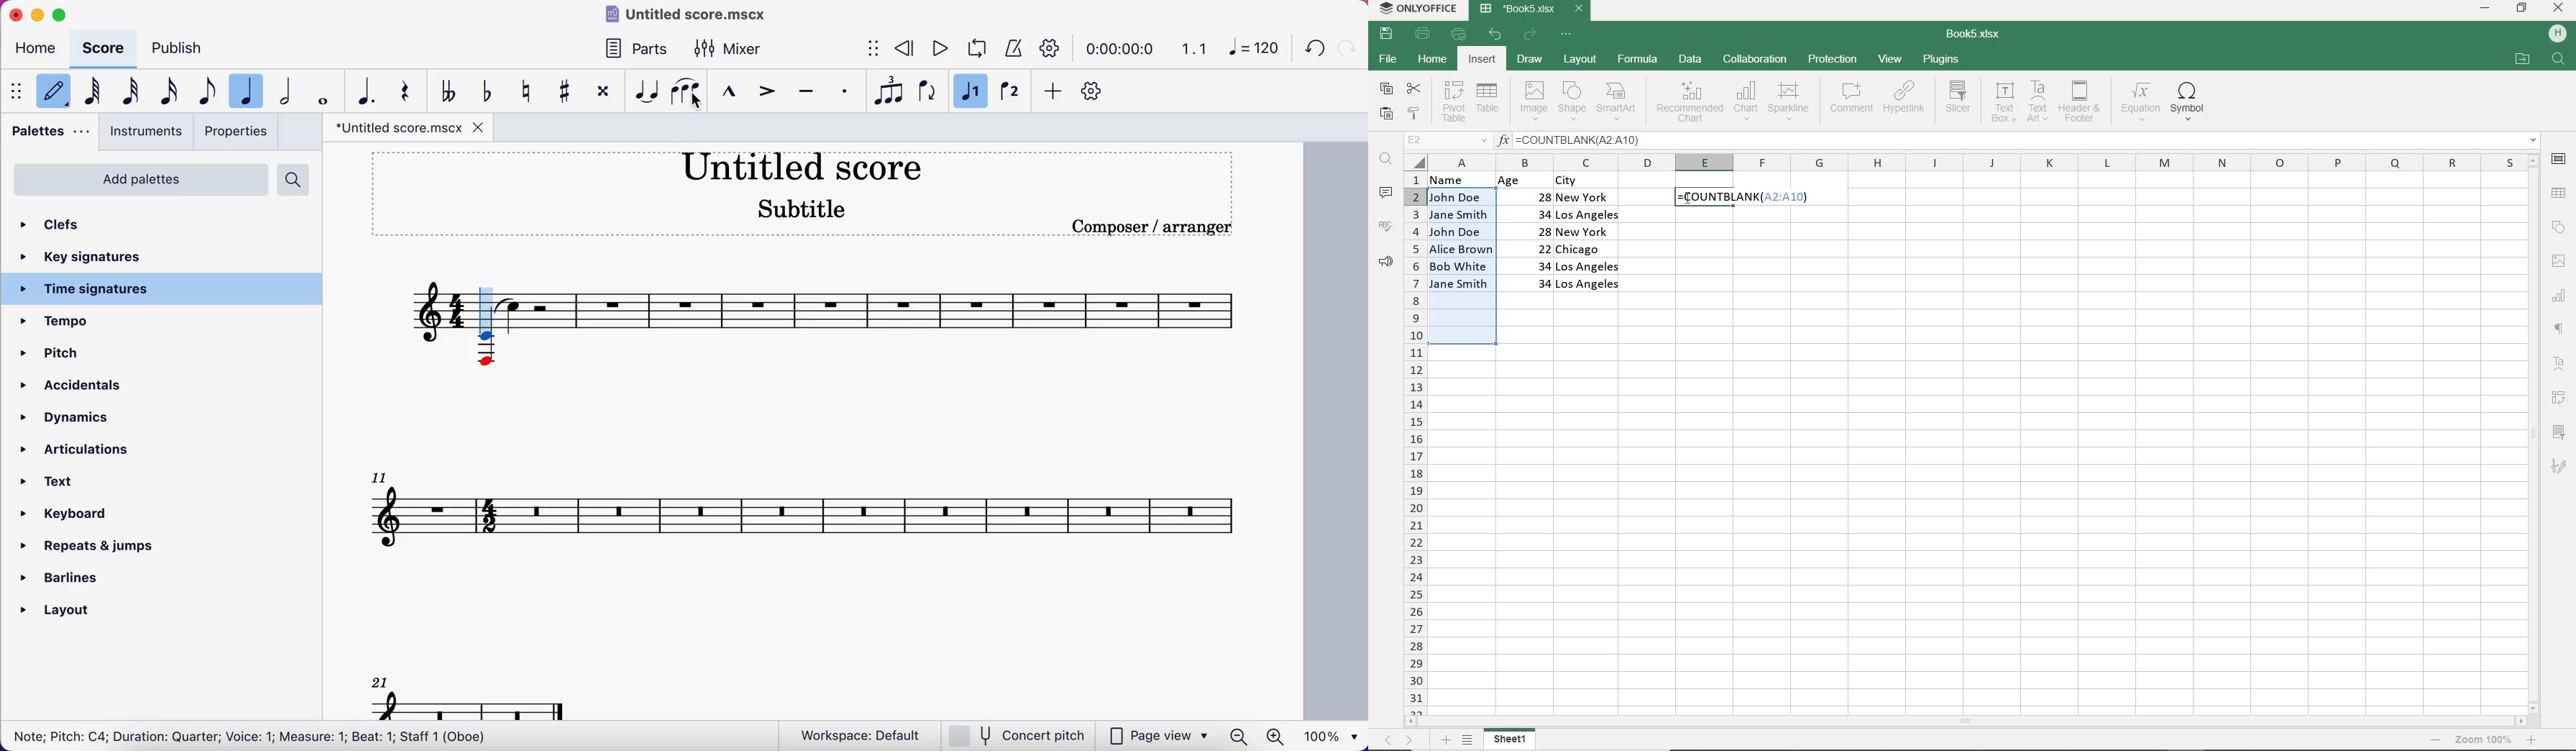  What do you see at coordinates (766, 94) in the screenshot?
I see `accent` at bounding box center [766, 94].